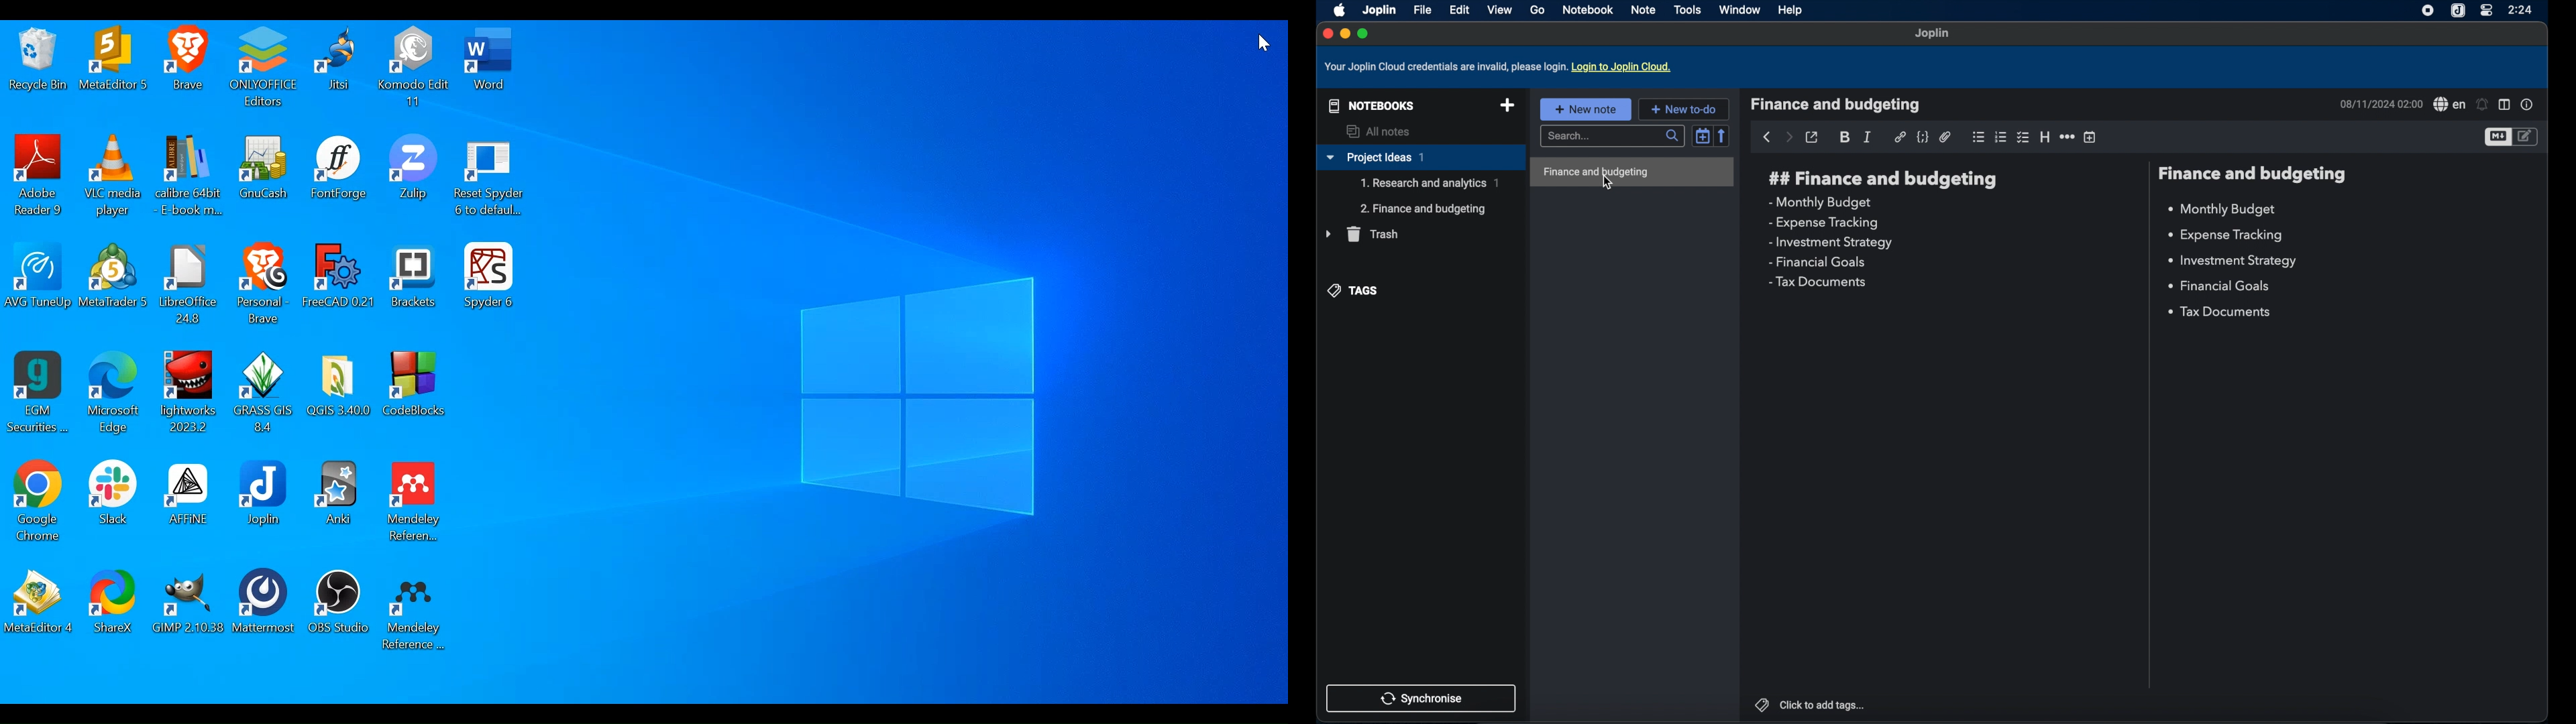 Image resolution: width=2576 pixels, height=728 pixels. Describe the element at coordinates (113, 178) in the screenshot. I see `VLC Media Player ` at that location.